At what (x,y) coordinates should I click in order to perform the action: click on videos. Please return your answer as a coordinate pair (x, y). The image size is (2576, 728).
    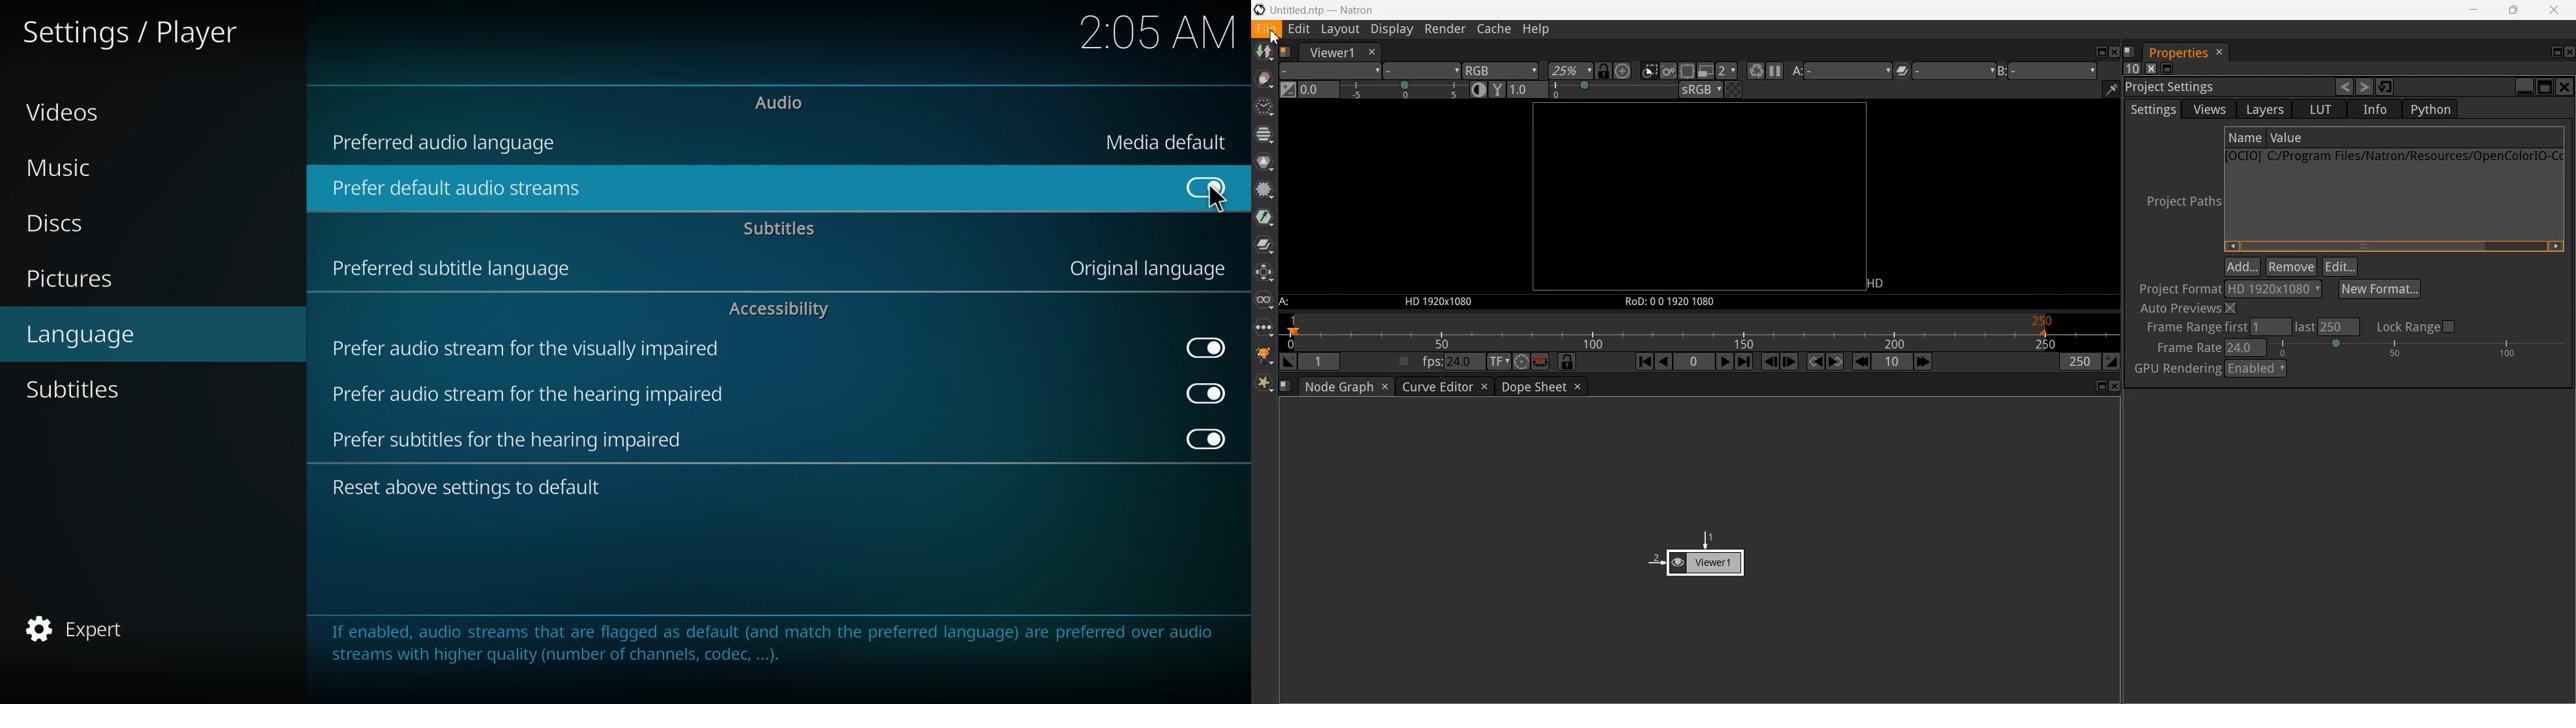
    Looking at the image, I should click on (68, 111).